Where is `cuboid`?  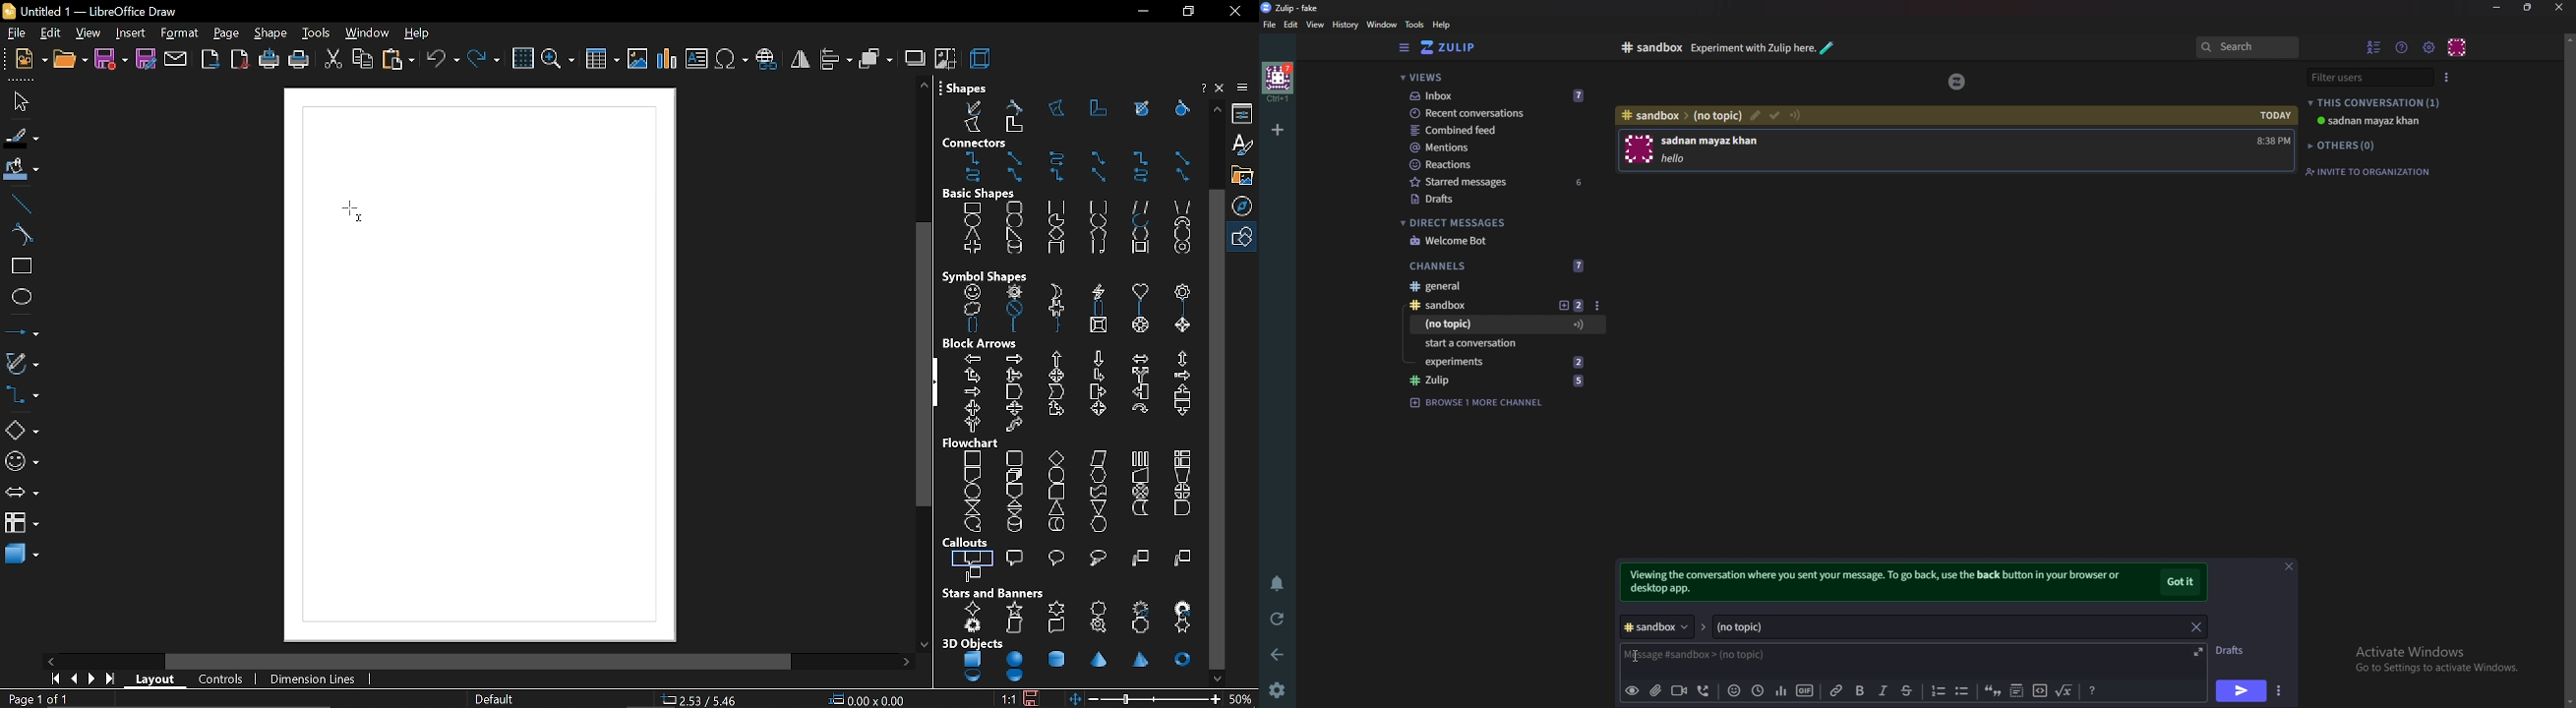
cuboid is located at coordinates (1055, 250).